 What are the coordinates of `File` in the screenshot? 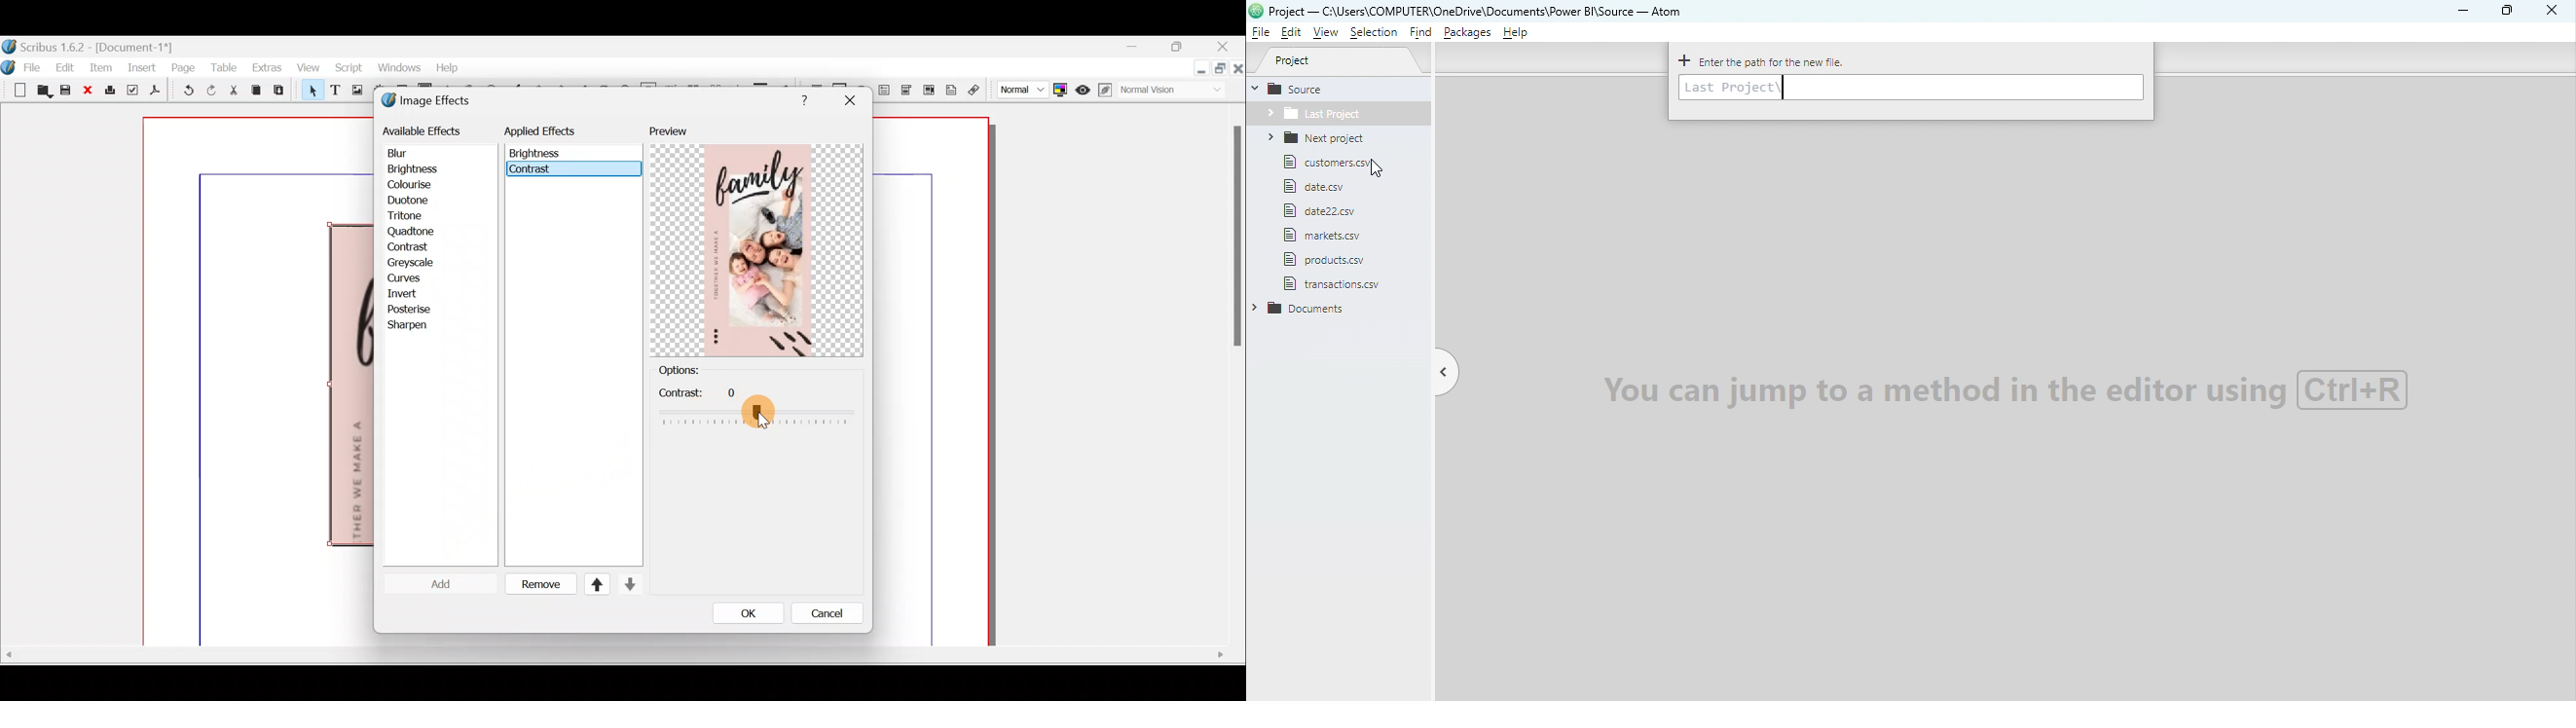 It's located at (1263, 33).